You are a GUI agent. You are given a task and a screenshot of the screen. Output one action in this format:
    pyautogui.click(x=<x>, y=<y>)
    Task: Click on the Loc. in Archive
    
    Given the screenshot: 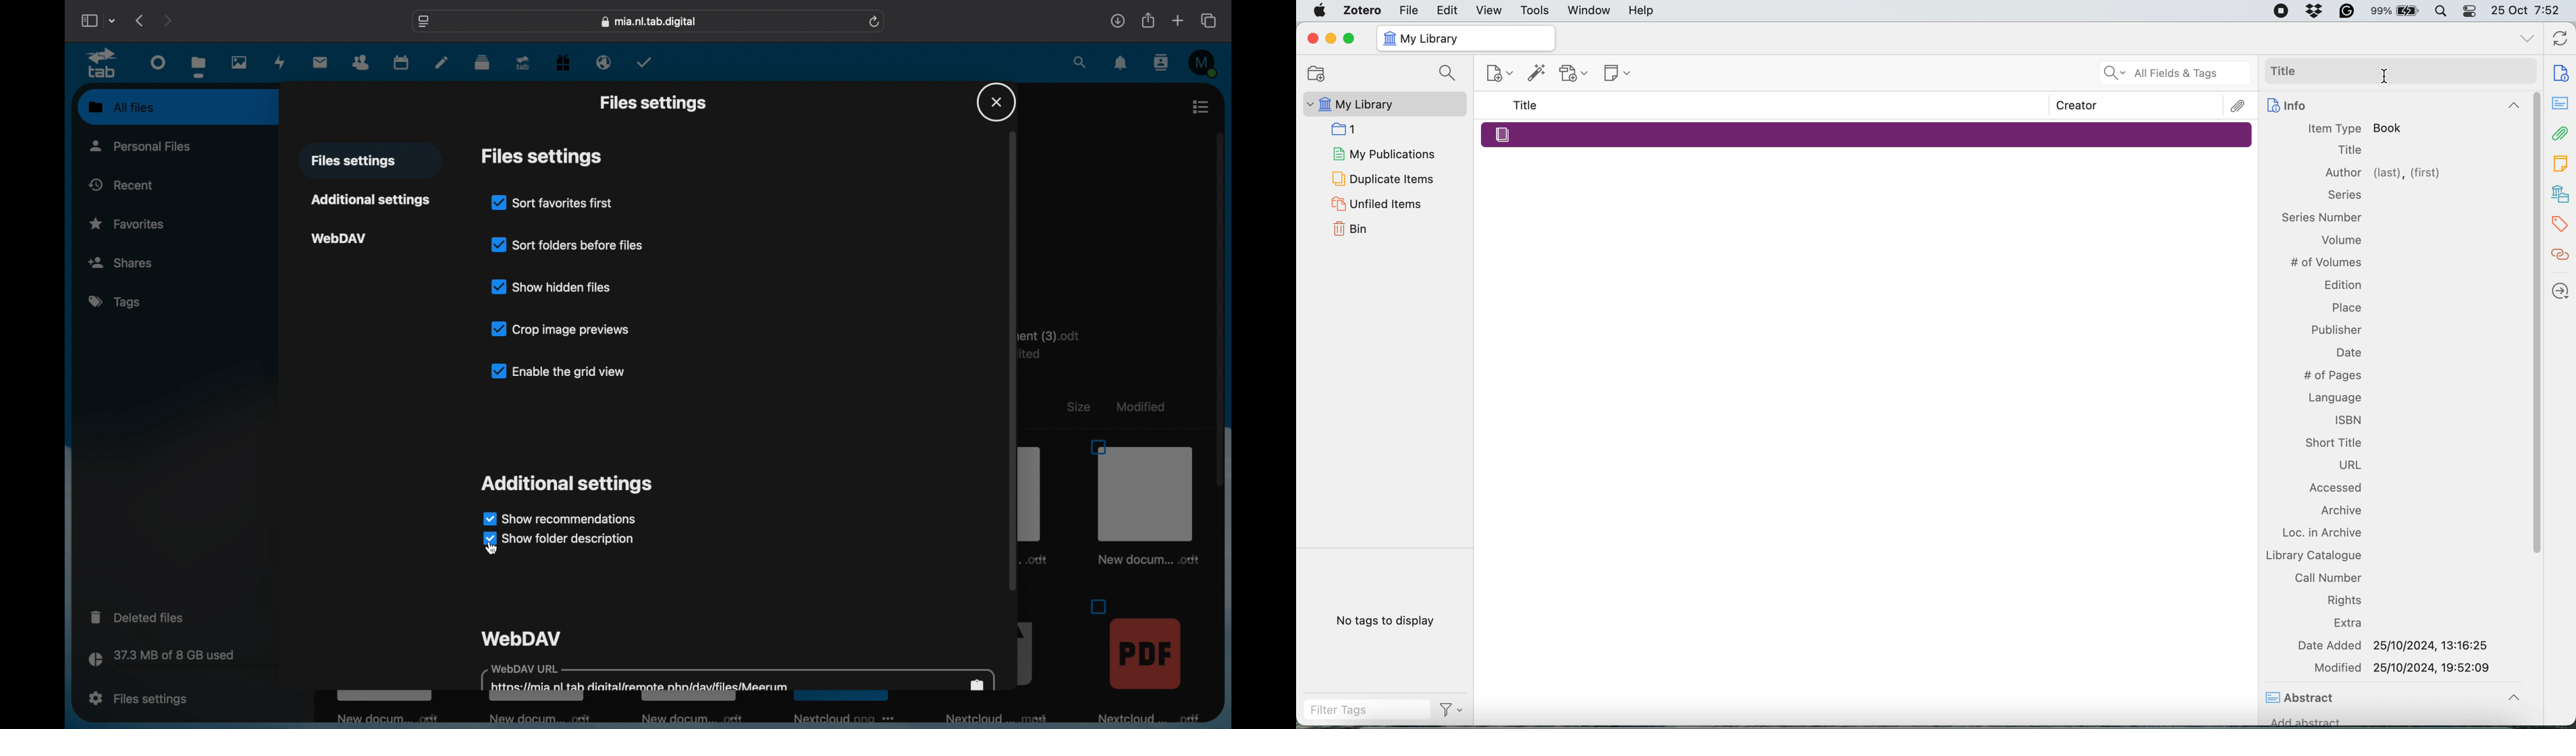 What is the action you would take?
    pyautogui.click(x=2315, y=533)
    